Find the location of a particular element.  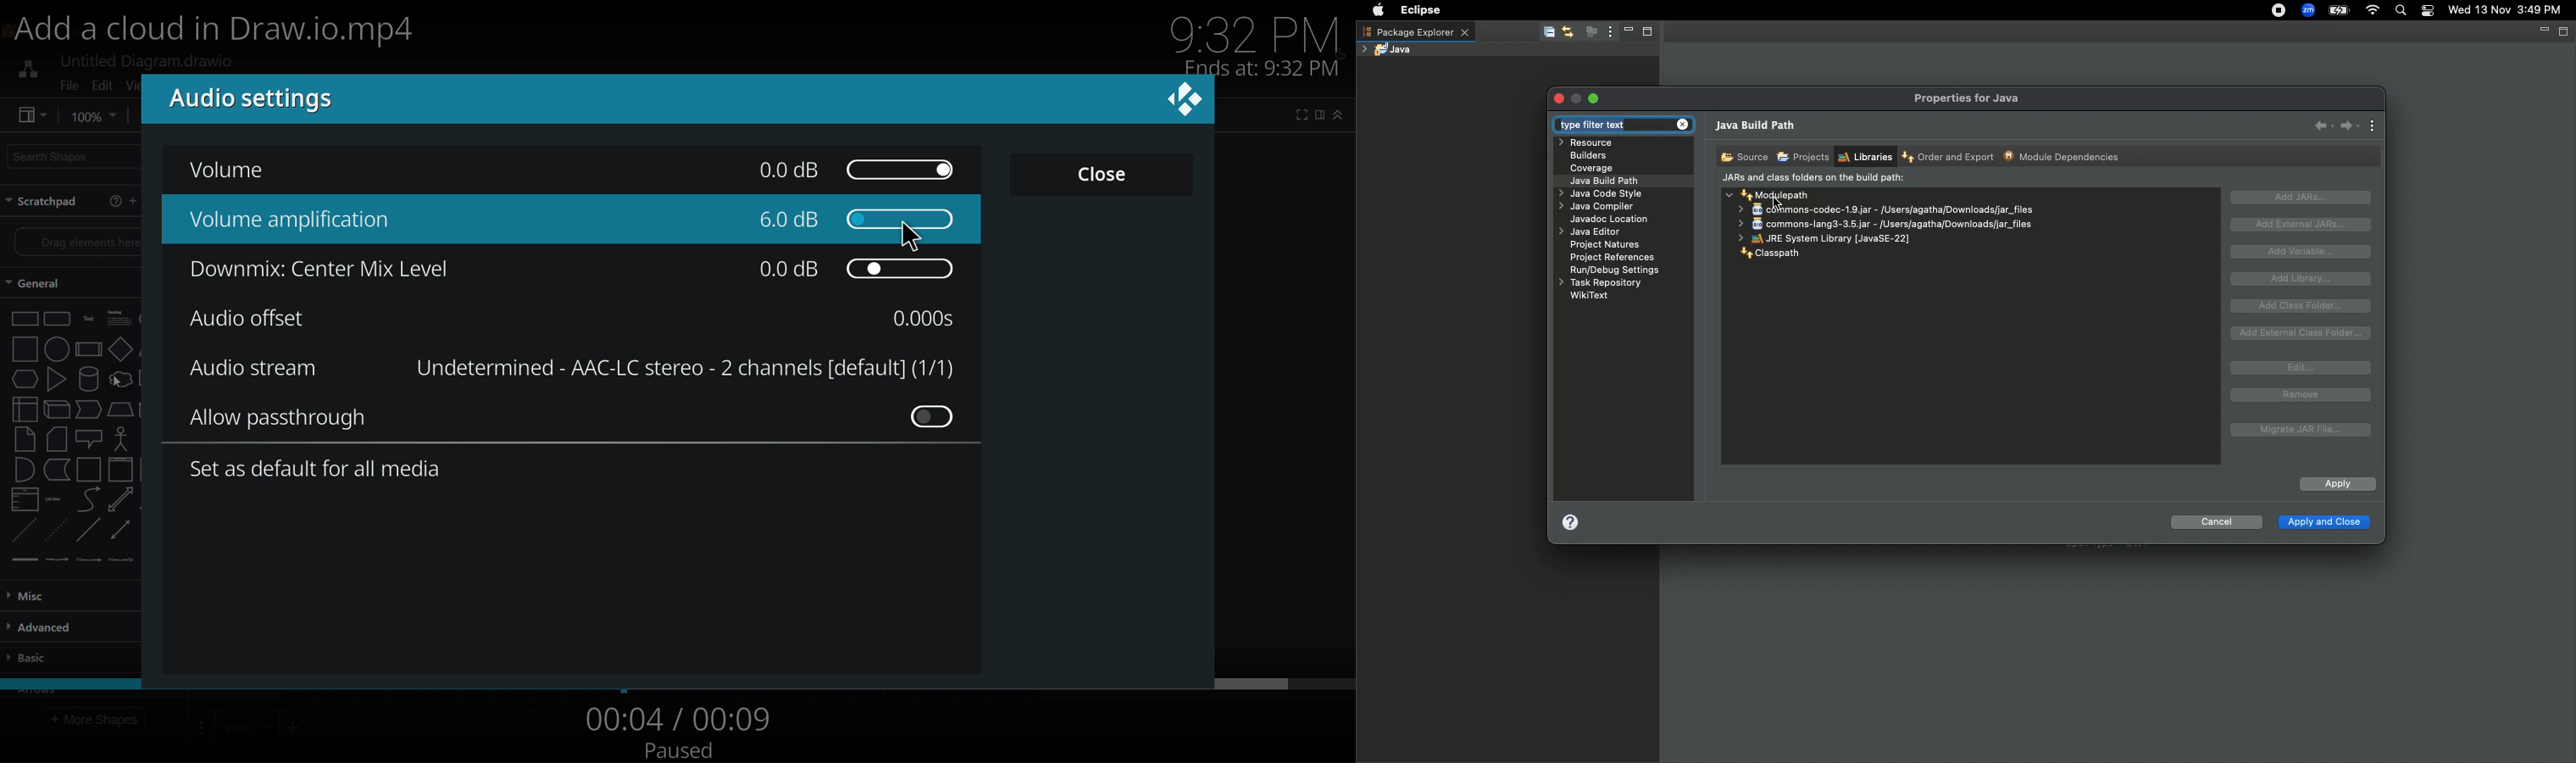

Volume amplification 6.0 dB  is located at coordinates (567, 223).